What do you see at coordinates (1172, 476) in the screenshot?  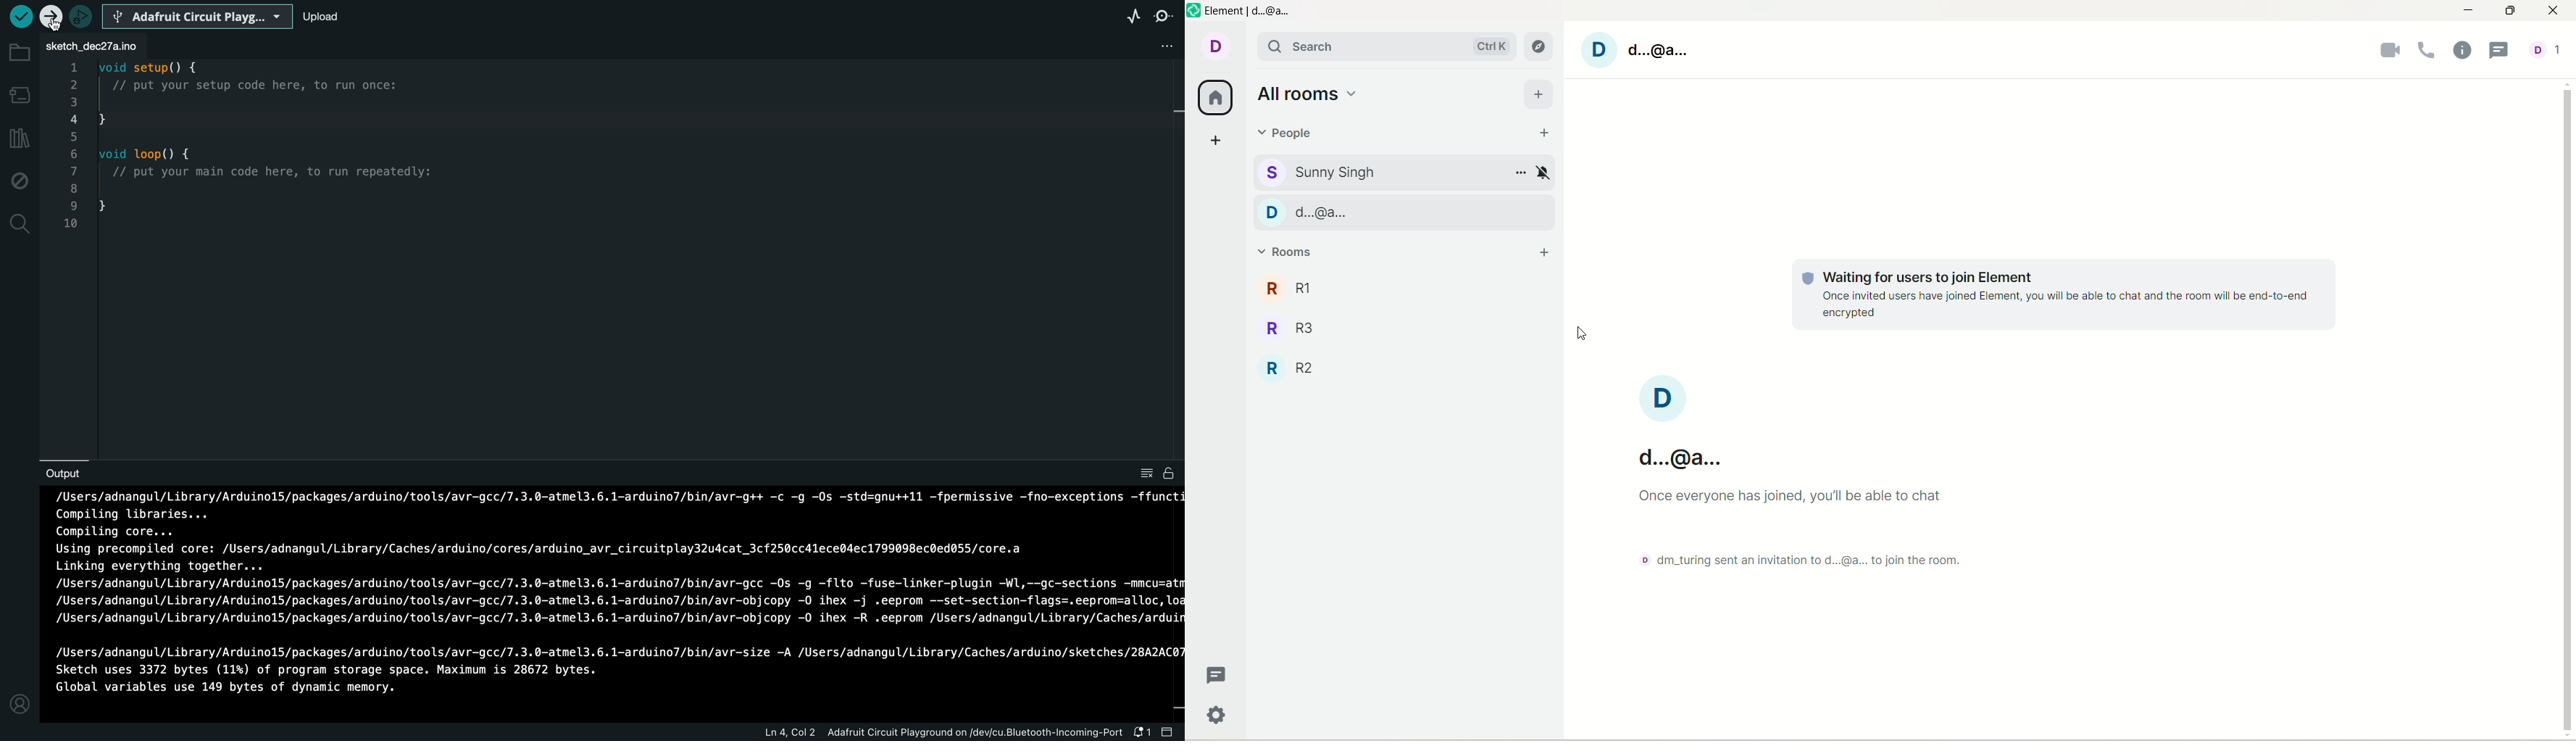 I see `file is writable` at bounding box center [1172, 476].